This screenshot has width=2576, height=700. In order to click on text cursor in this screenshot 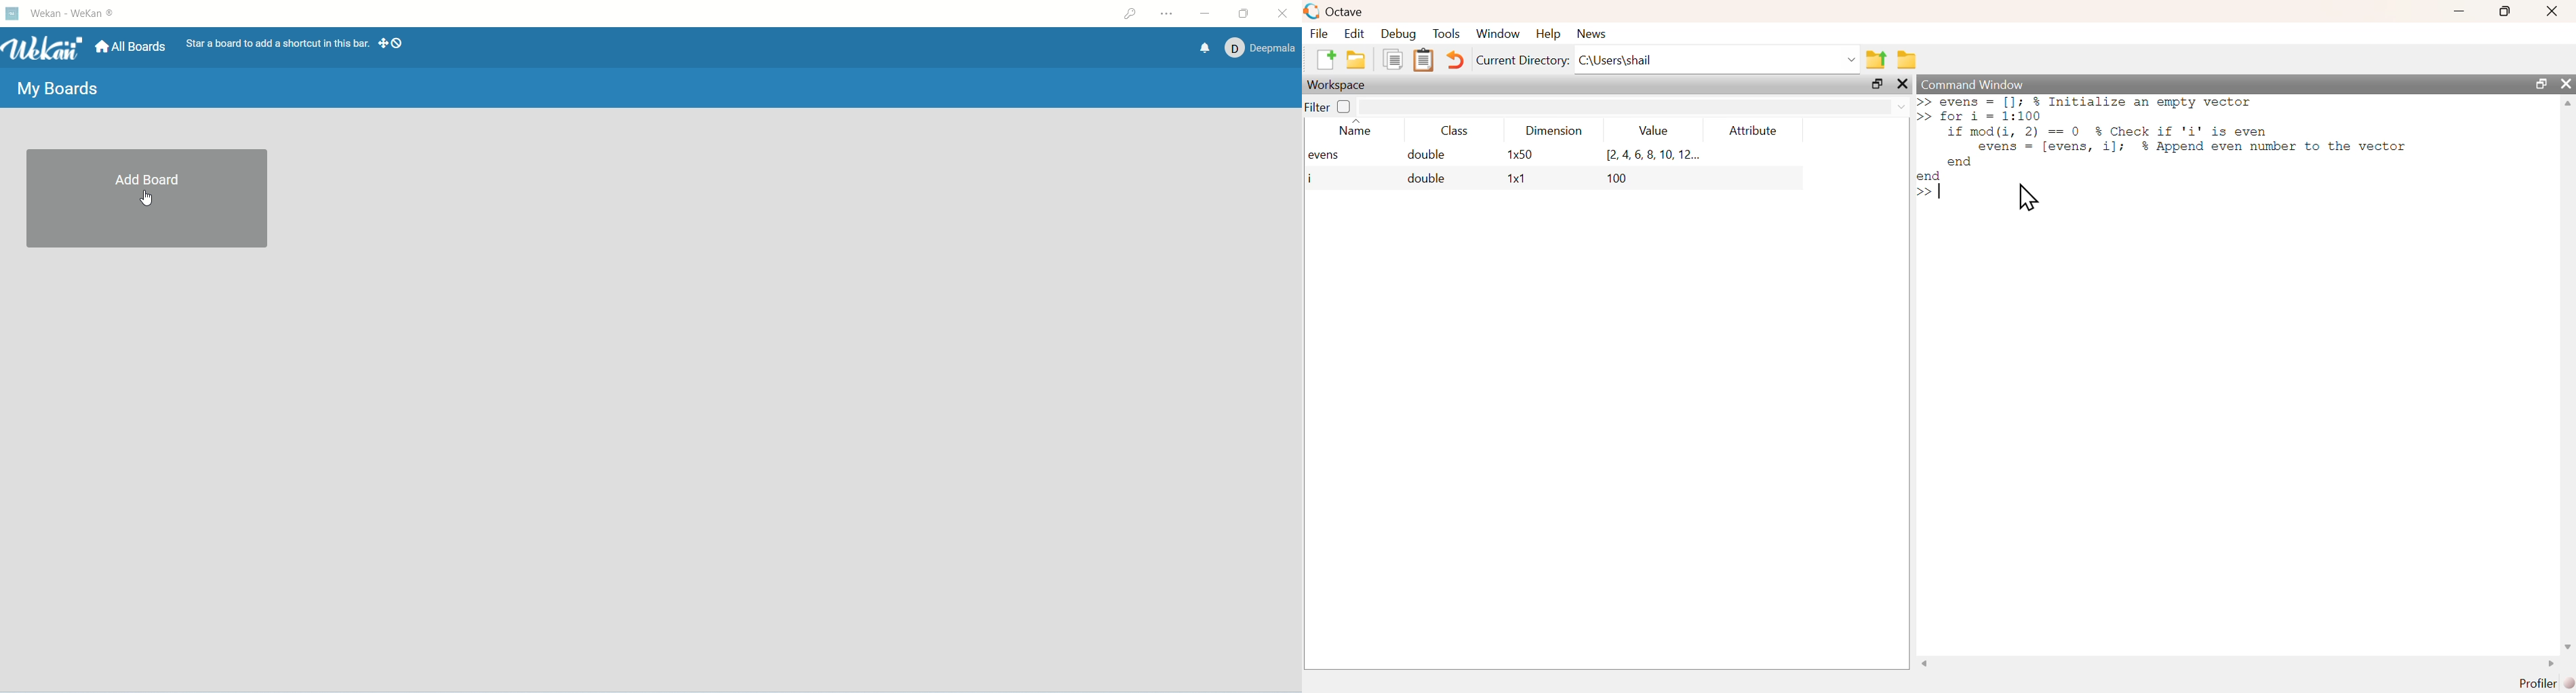, I will do `click(1942, 192)`.